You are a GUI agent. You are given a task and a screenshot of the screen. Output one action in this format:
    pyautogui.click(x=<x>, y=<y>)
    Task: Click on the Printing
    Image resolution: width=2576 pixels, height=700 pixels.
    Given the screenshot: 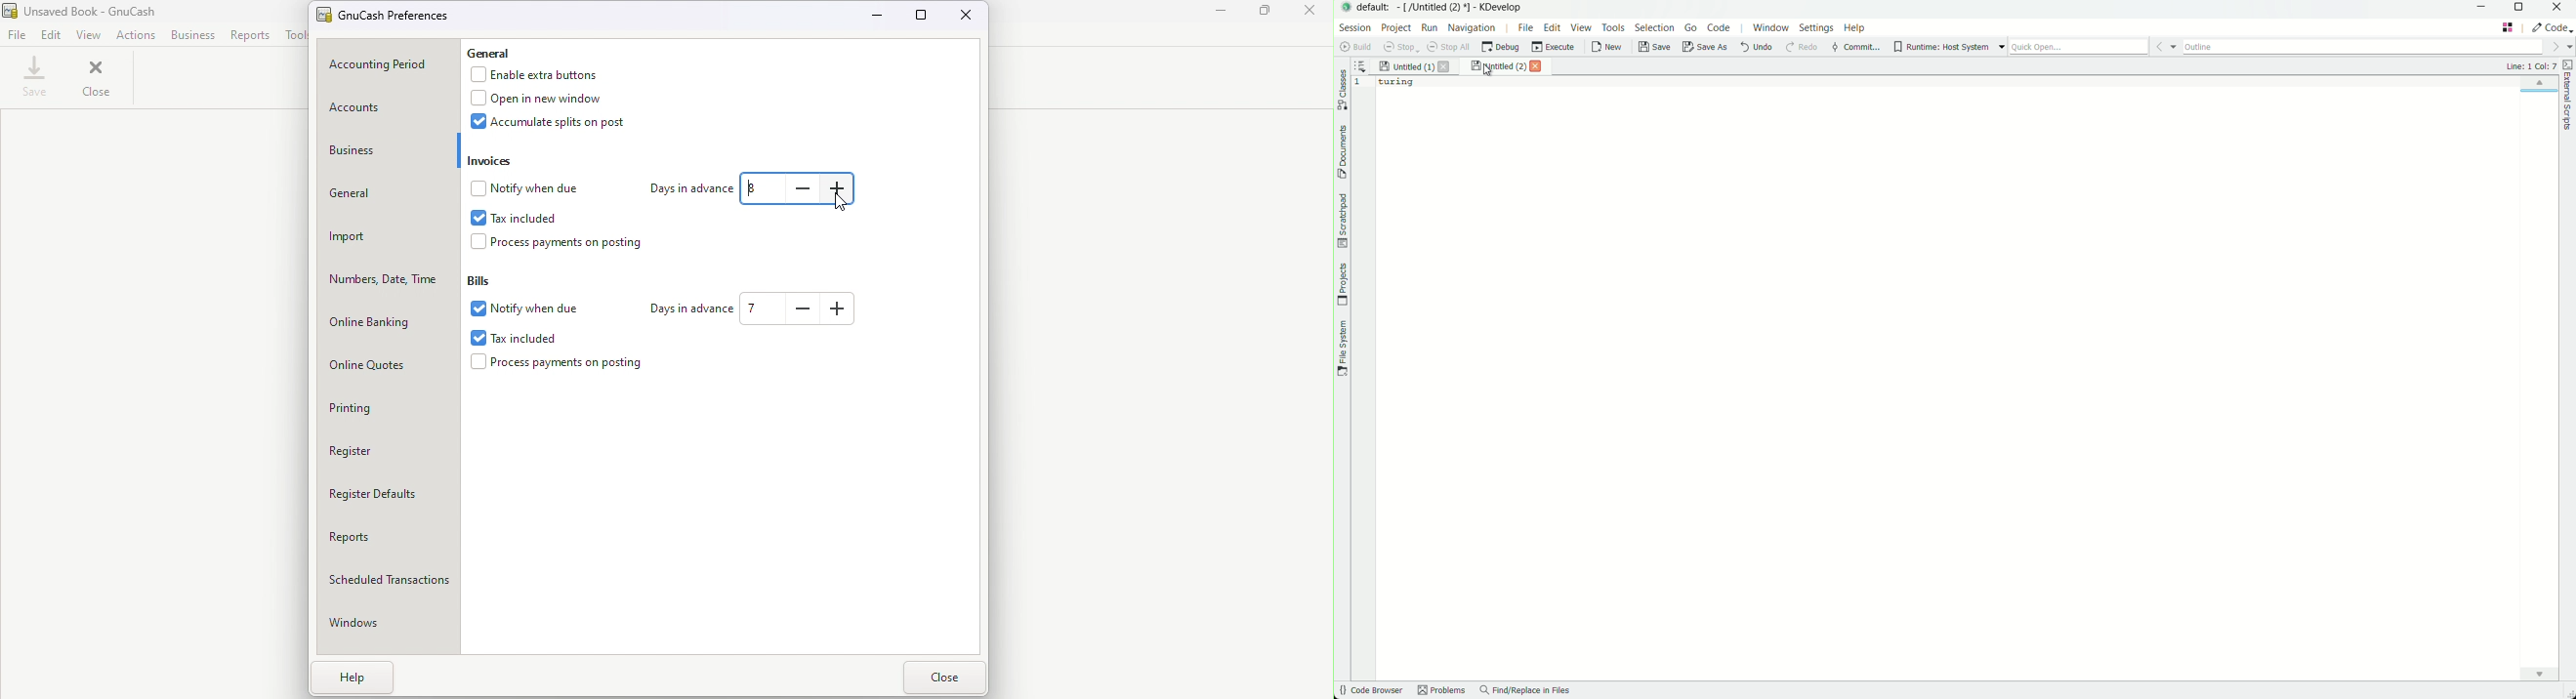 What is the action you would take?
    pyautogui.click(x=392, y=408)
    